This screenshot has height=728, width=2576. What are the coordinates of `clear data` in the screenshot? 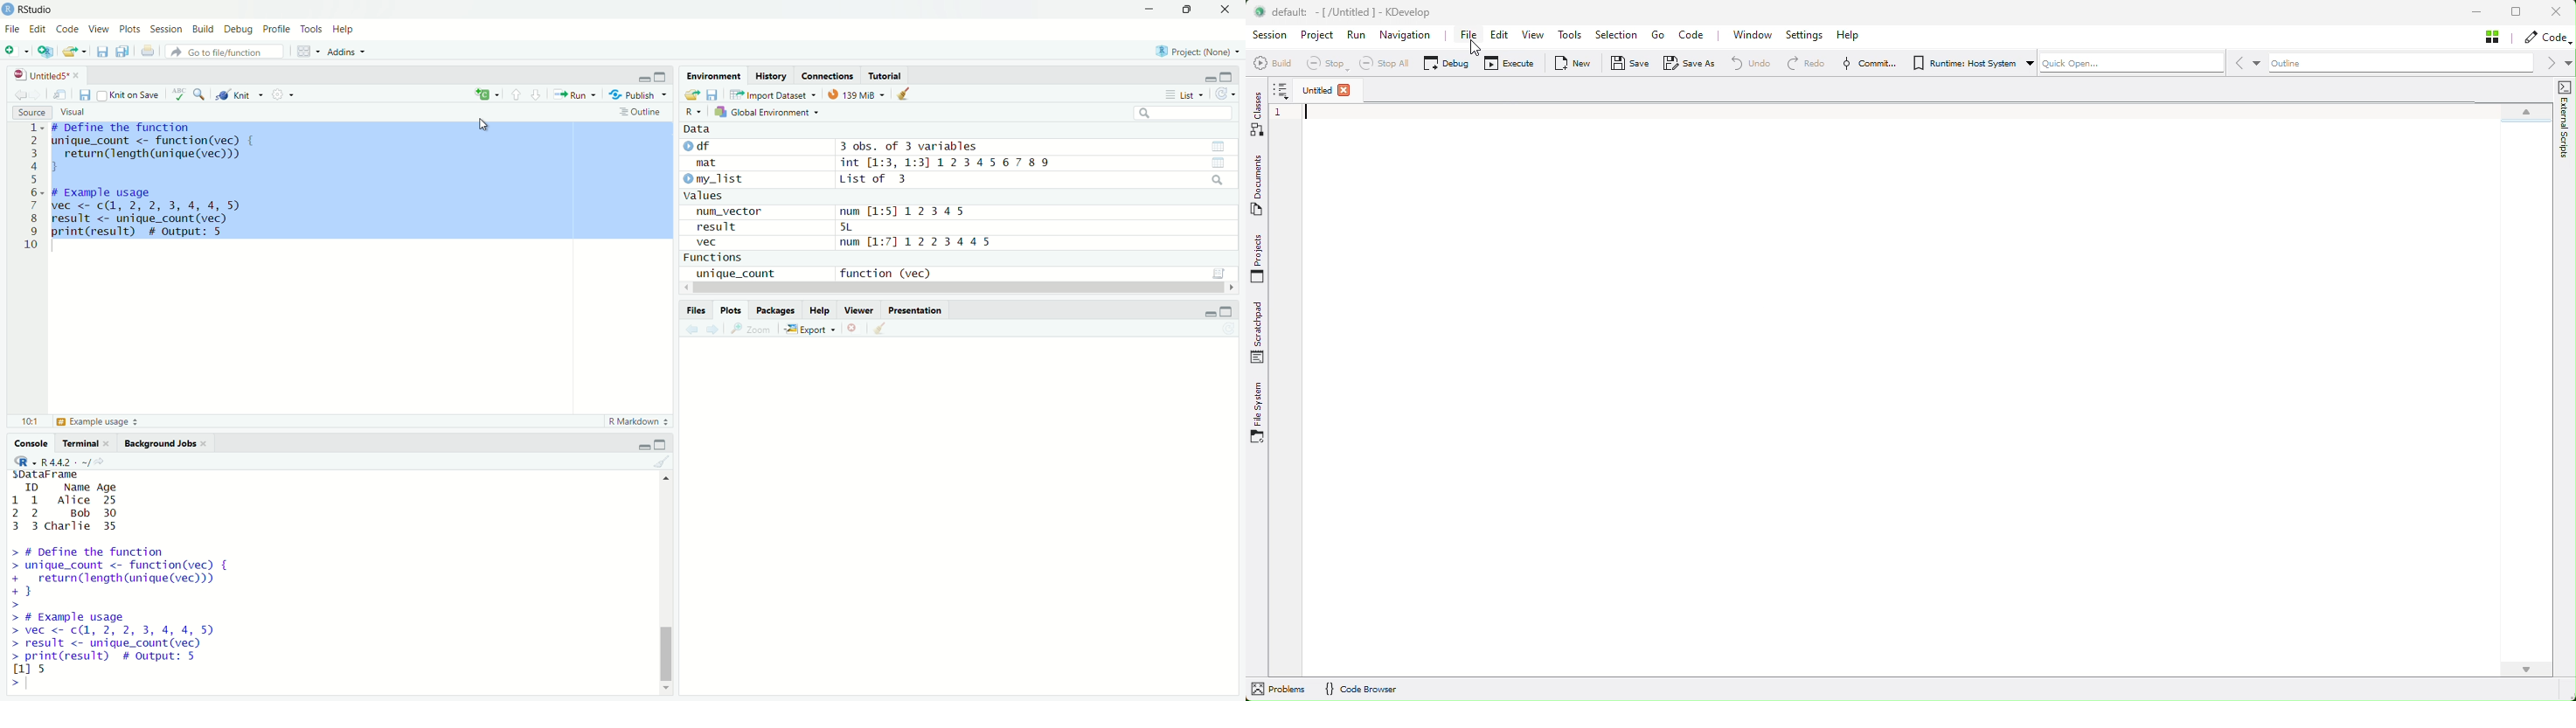 It's located at (906, 94).